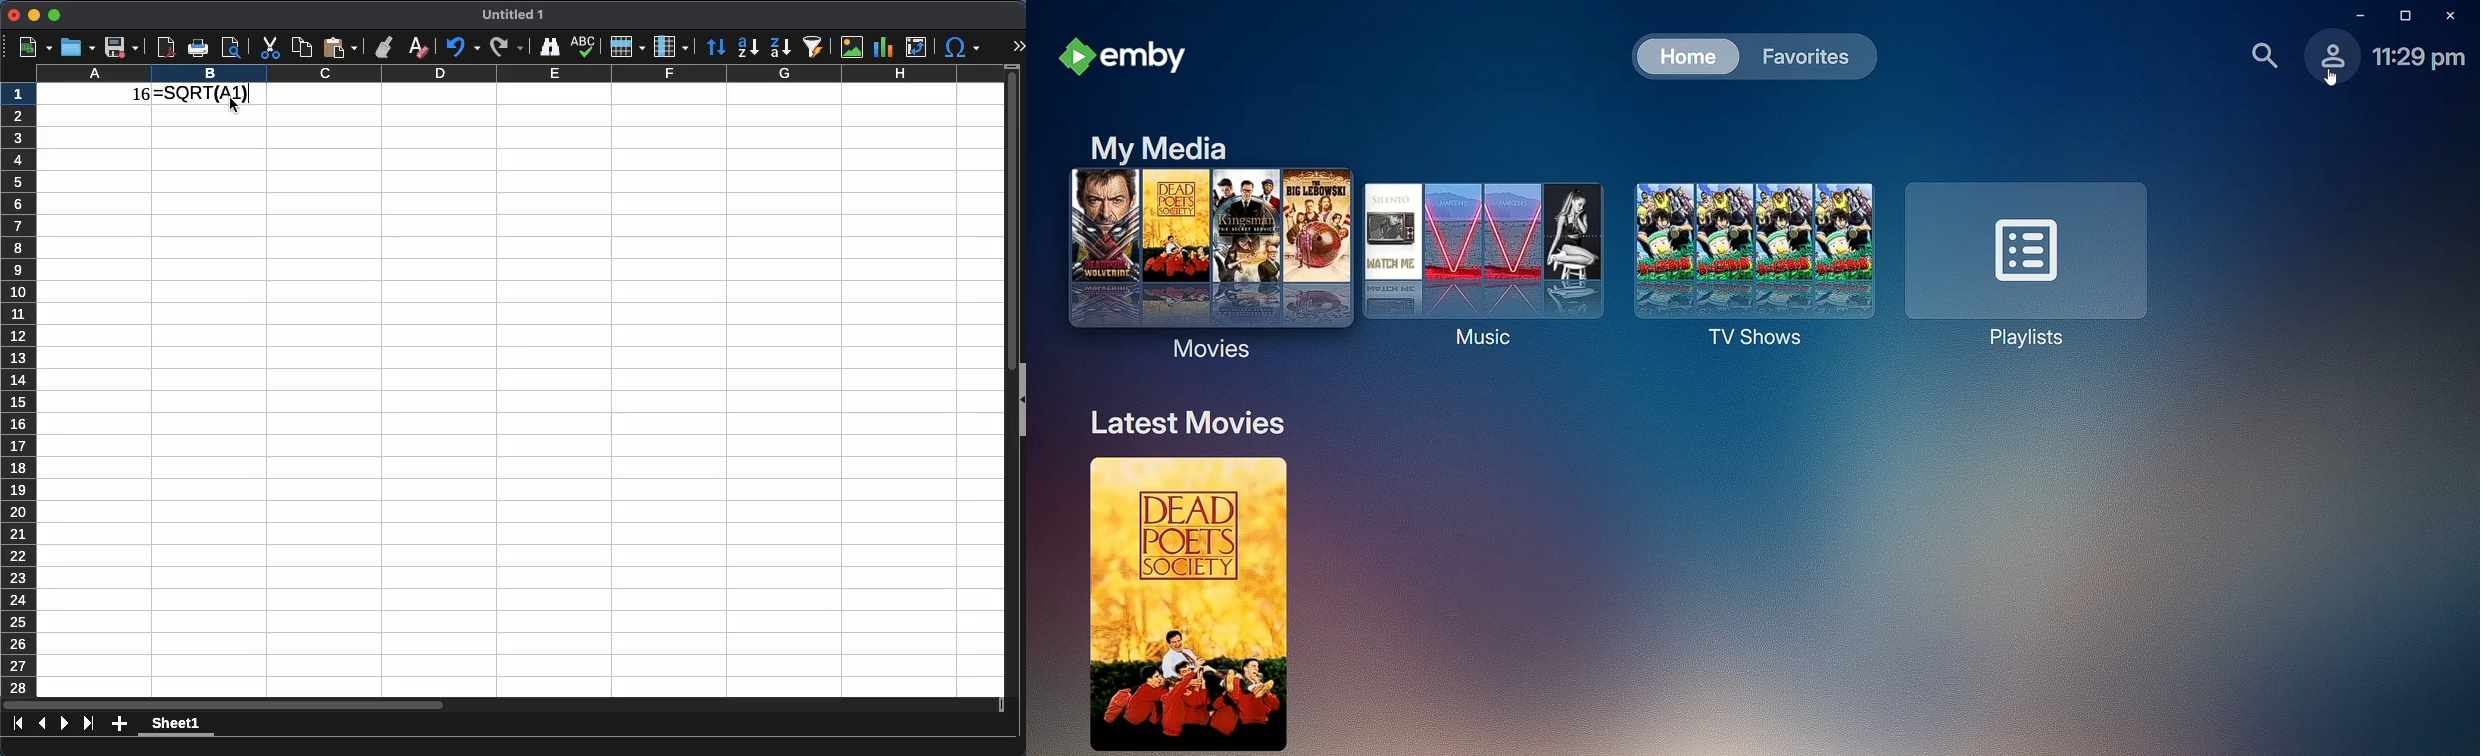 The width and height of the screenshot is (2492, 756). What do you see at coordinates (517, 74) in the screenshot?
I see `column` at bounding box center [517, 74].